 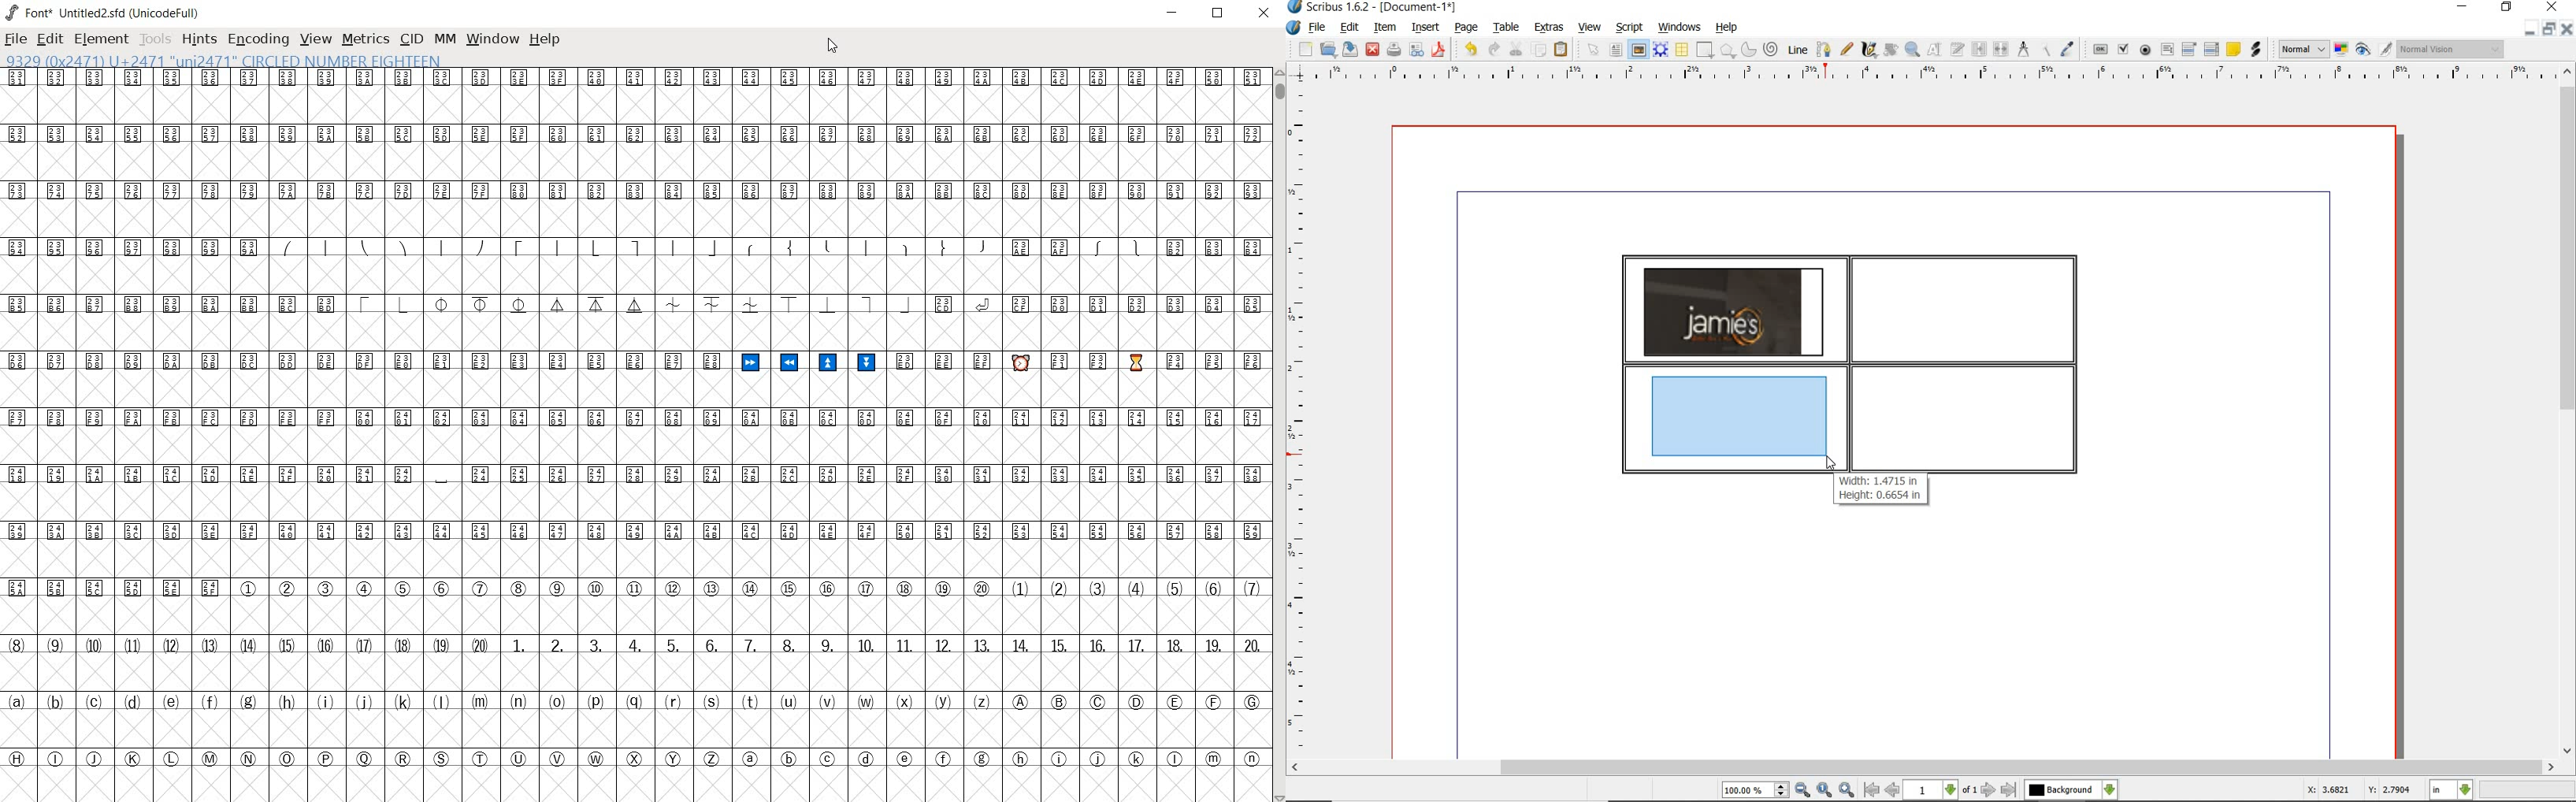 What do you see at coordinates (1348, 28) in the screenshot?
I see `edit` at bounding box center [1348, 28].